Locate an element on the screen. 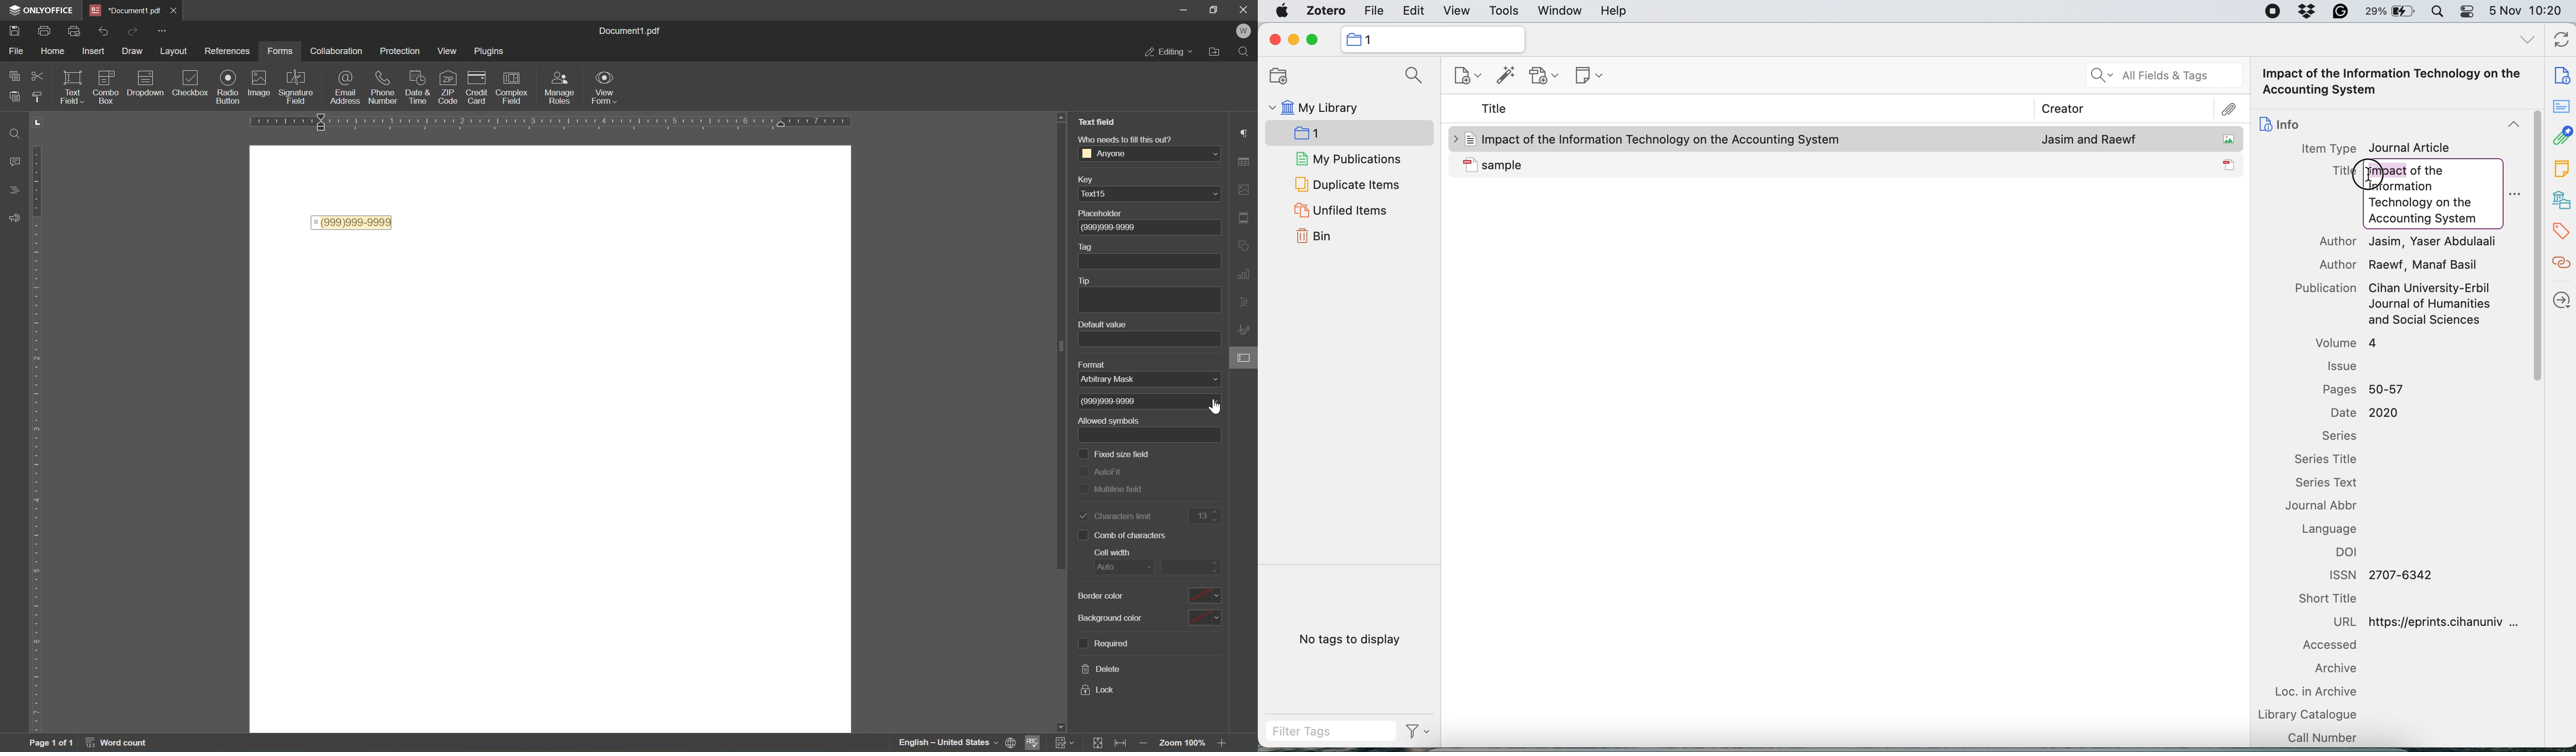  layout is located at coordinates (175, 52).